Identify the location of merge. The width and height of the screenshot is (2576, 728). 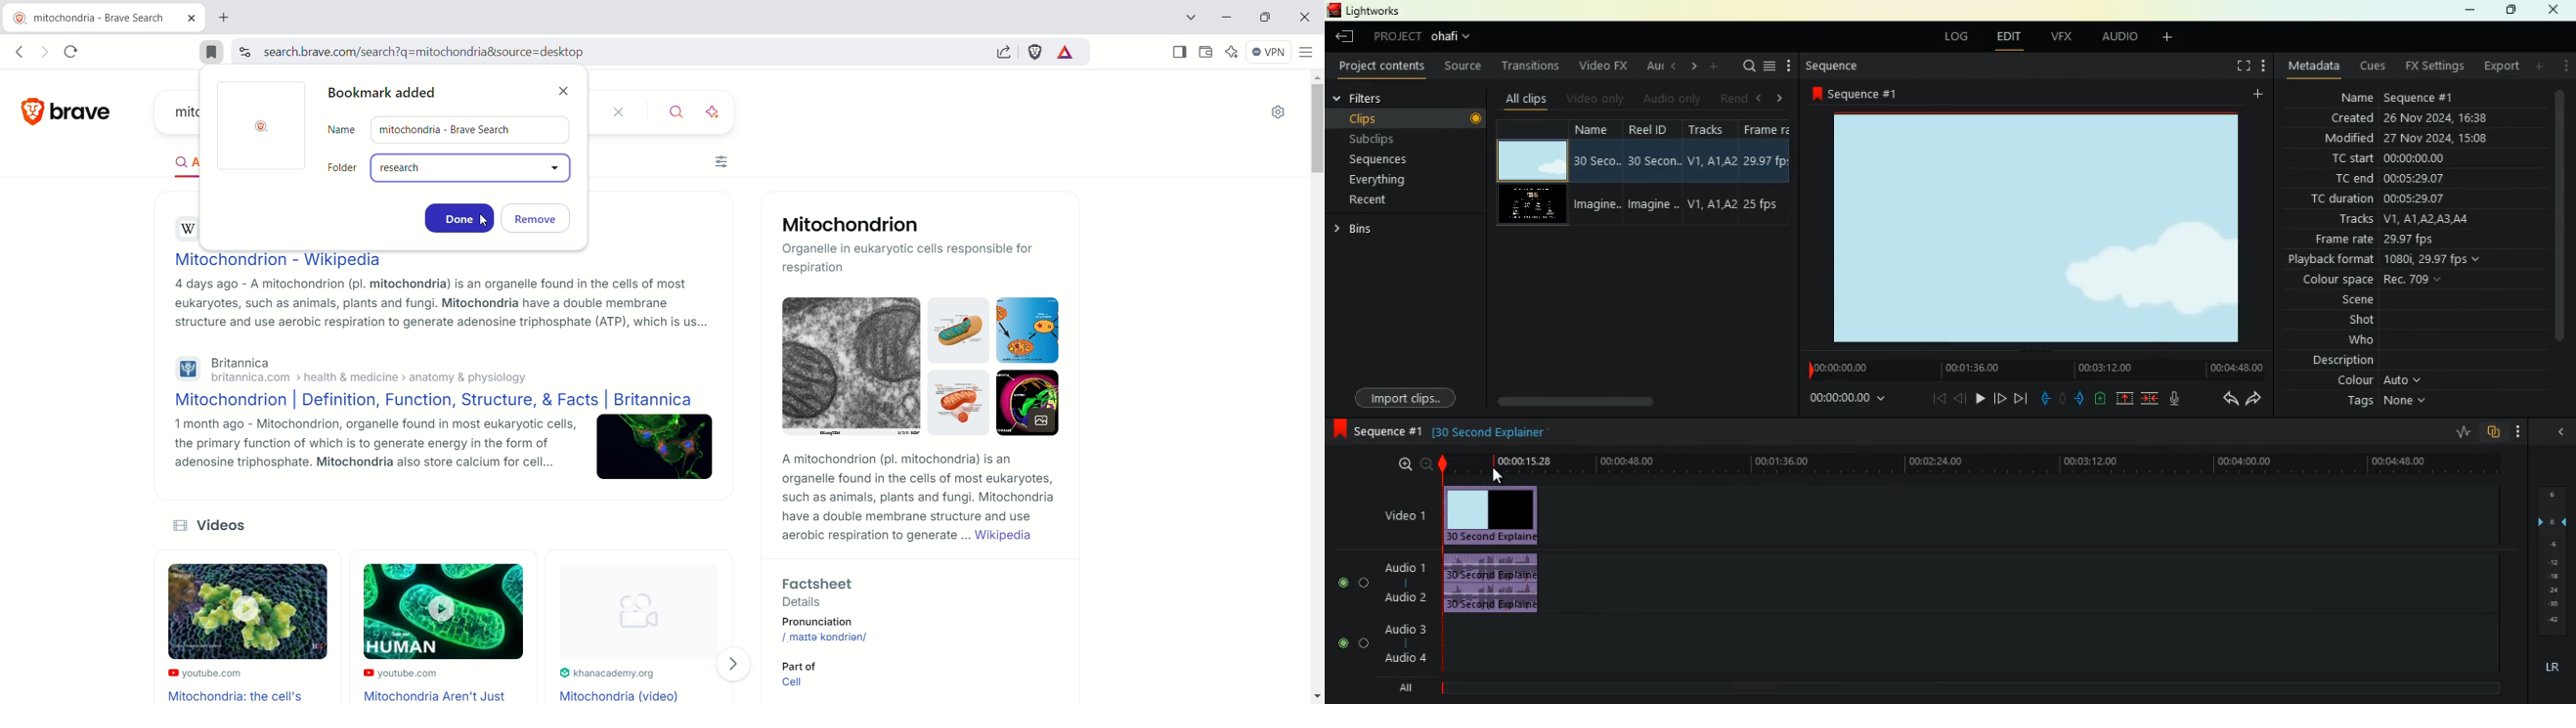
(2152, 399).